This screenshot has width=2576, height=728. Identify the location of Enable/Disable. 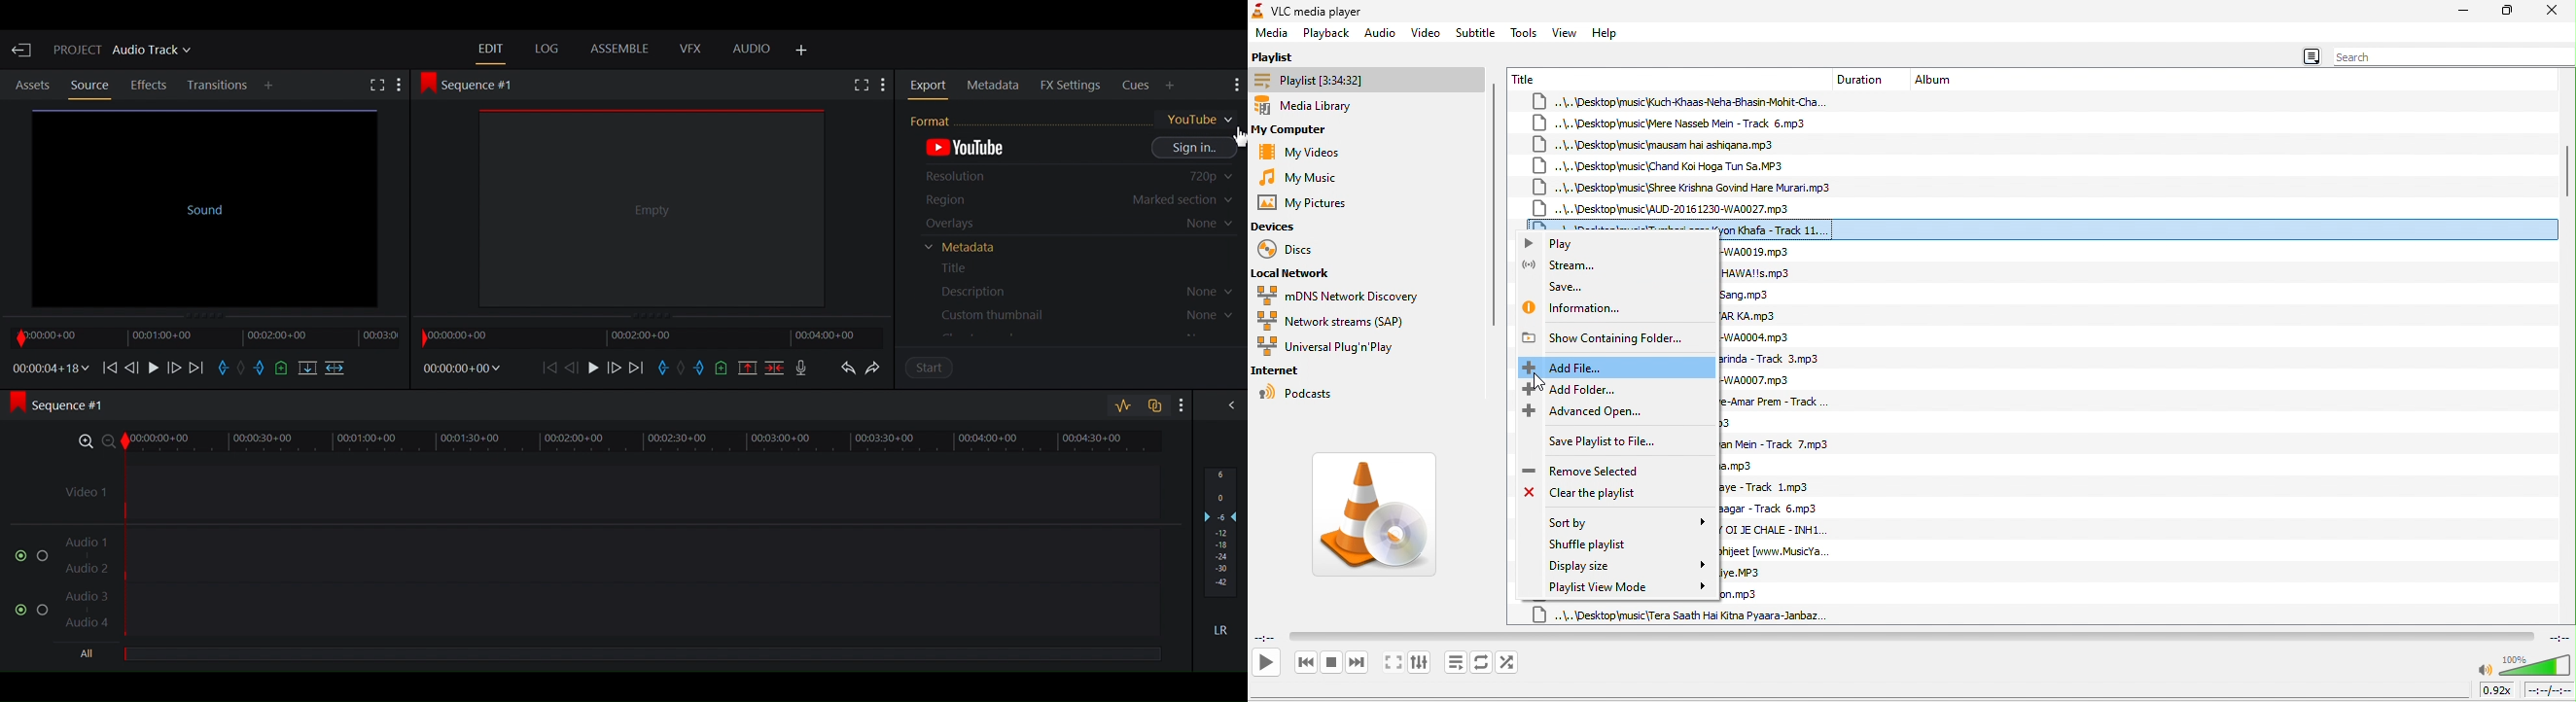
(26, 554).